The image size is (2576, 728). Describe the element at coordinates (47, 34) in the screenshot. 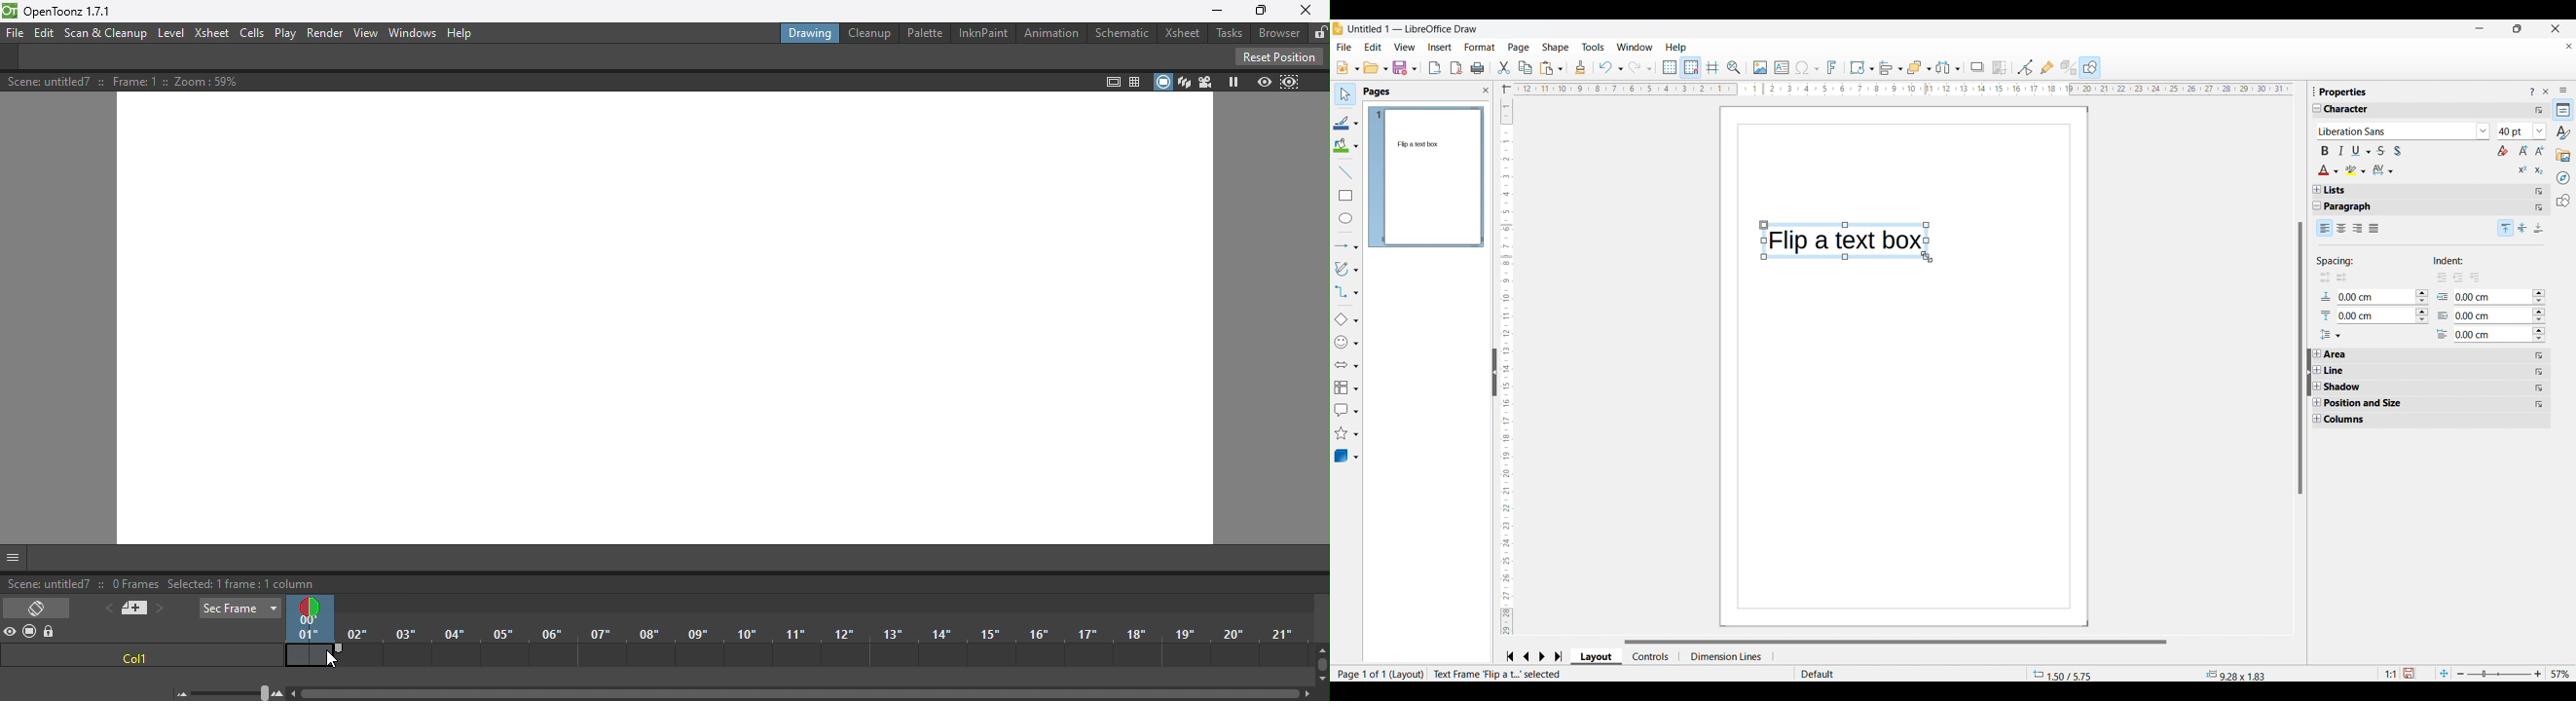

I see `Edit` at that location.